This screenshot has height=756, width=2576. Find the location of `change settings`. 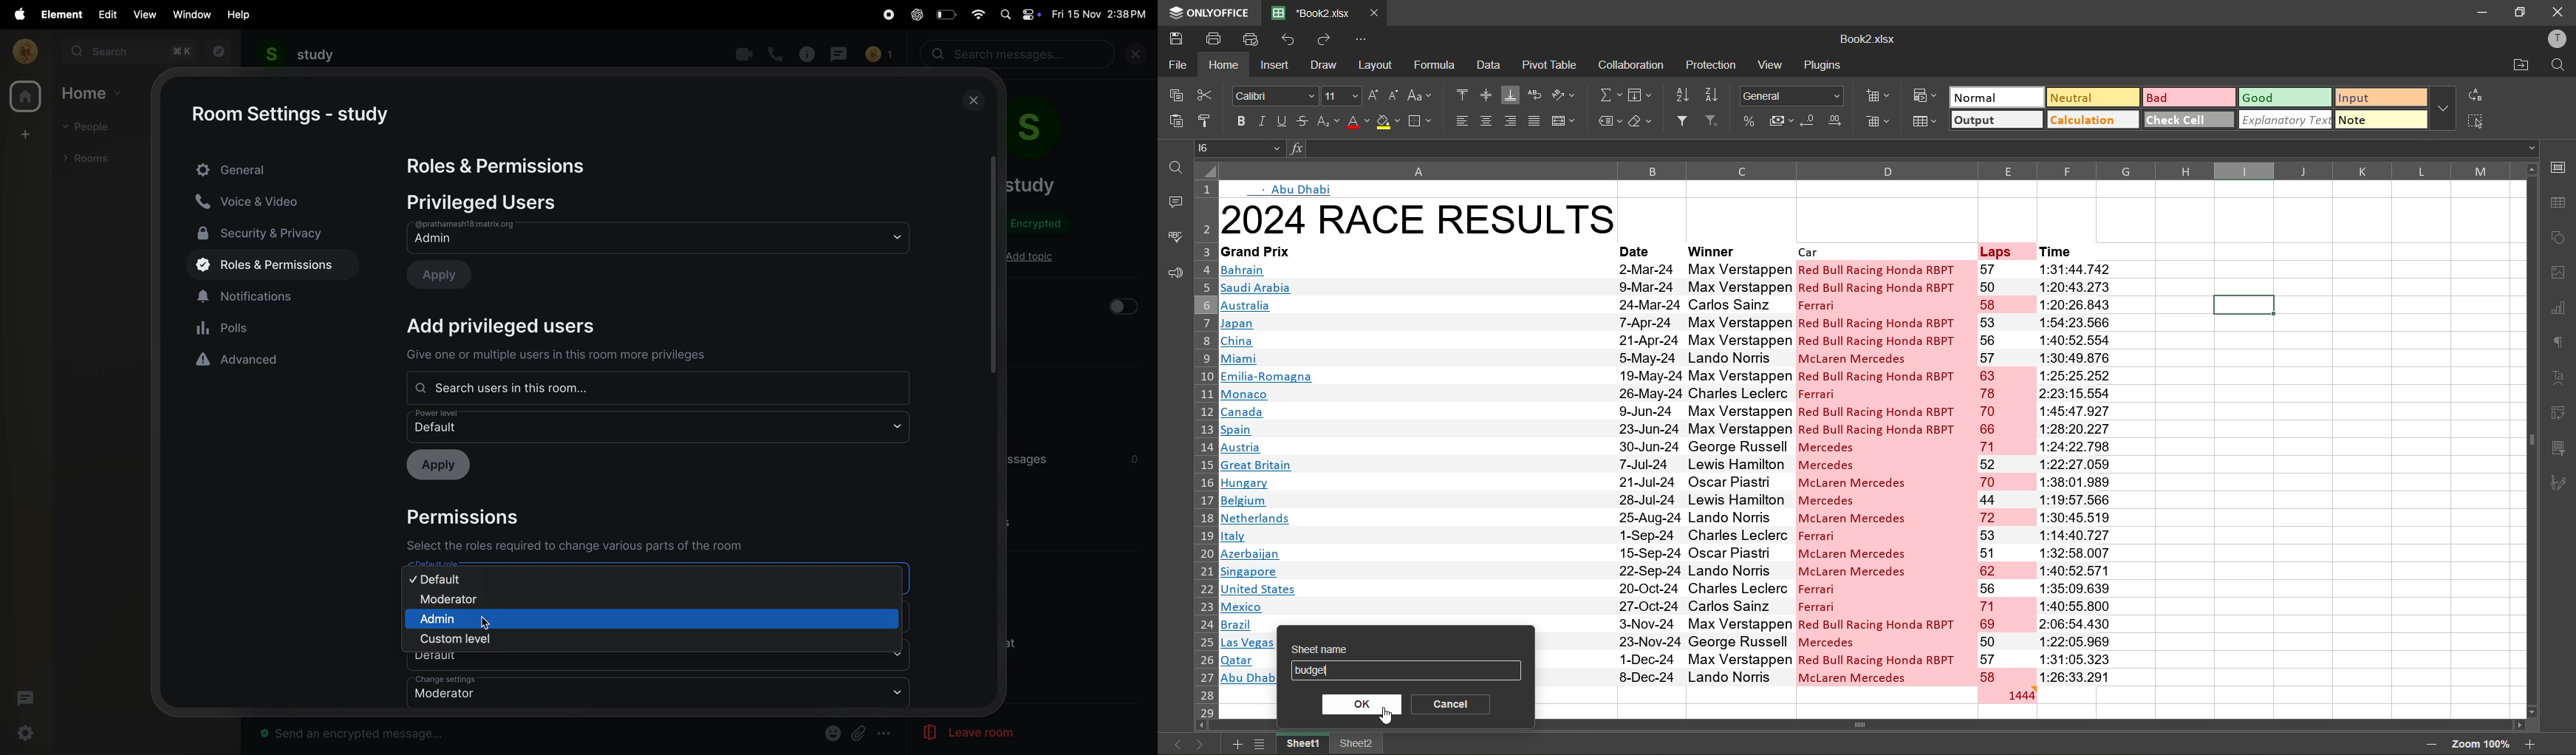

change settings is located at coordinates (657, 693).